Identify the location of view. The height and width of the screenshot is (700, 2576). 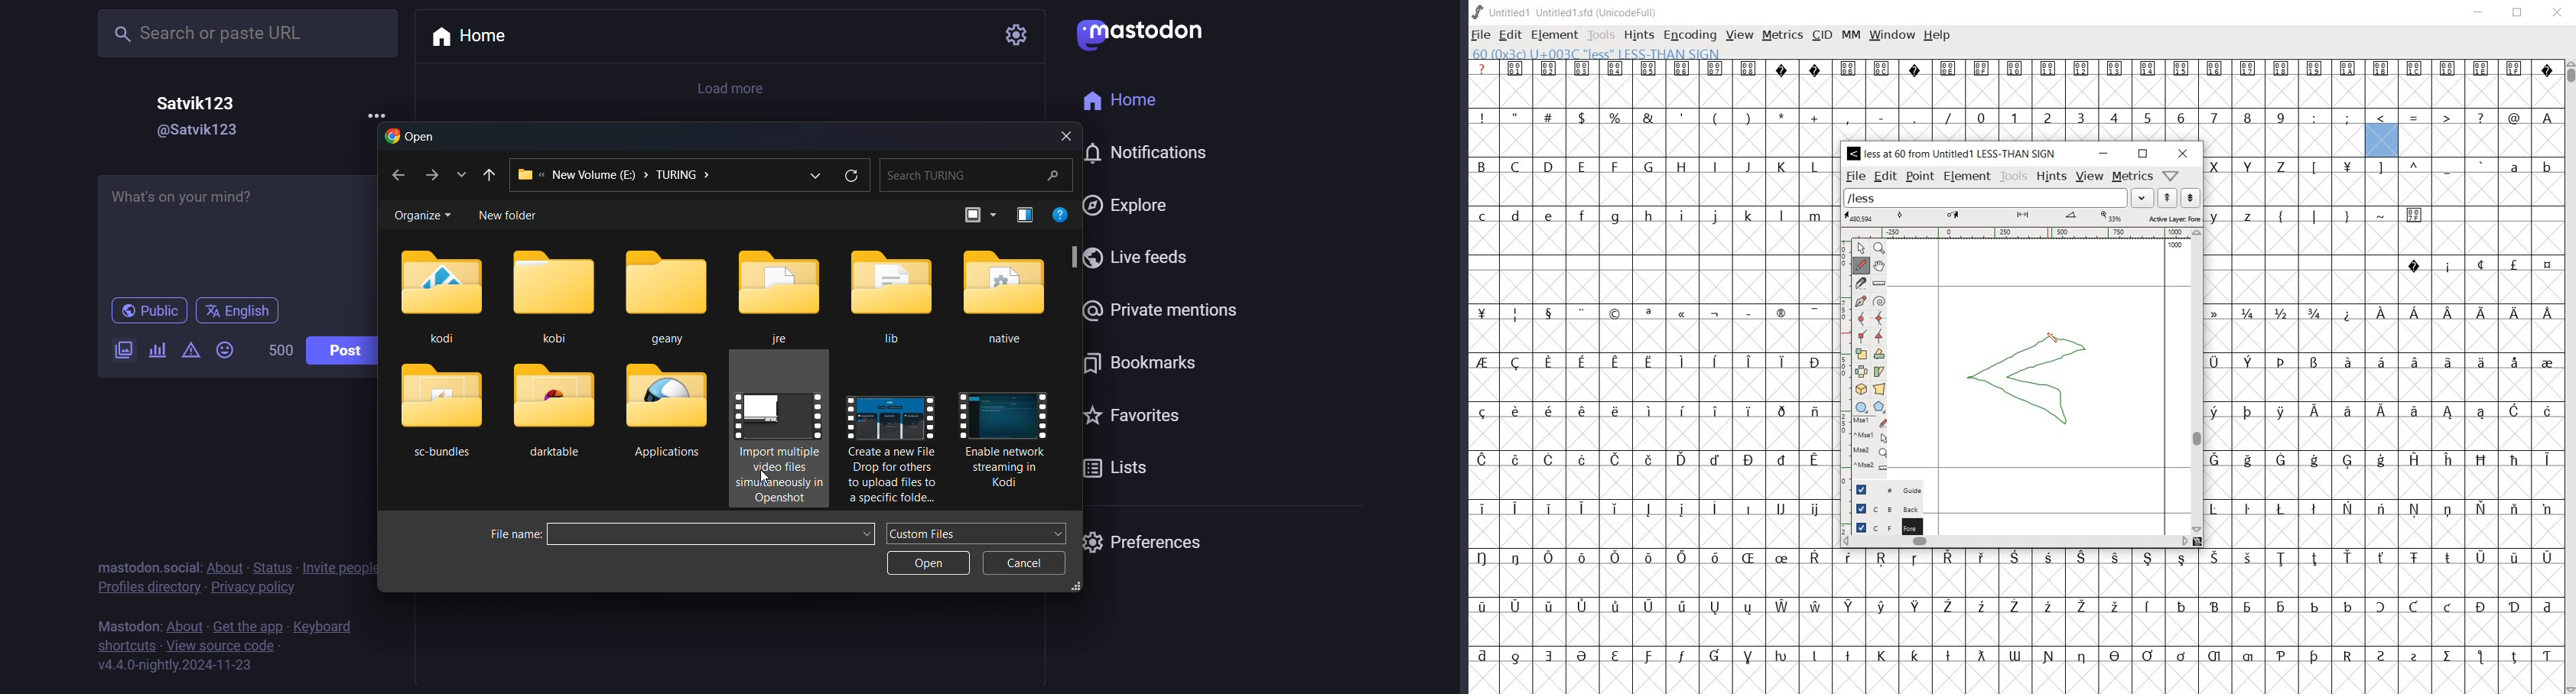
(2090, 175).